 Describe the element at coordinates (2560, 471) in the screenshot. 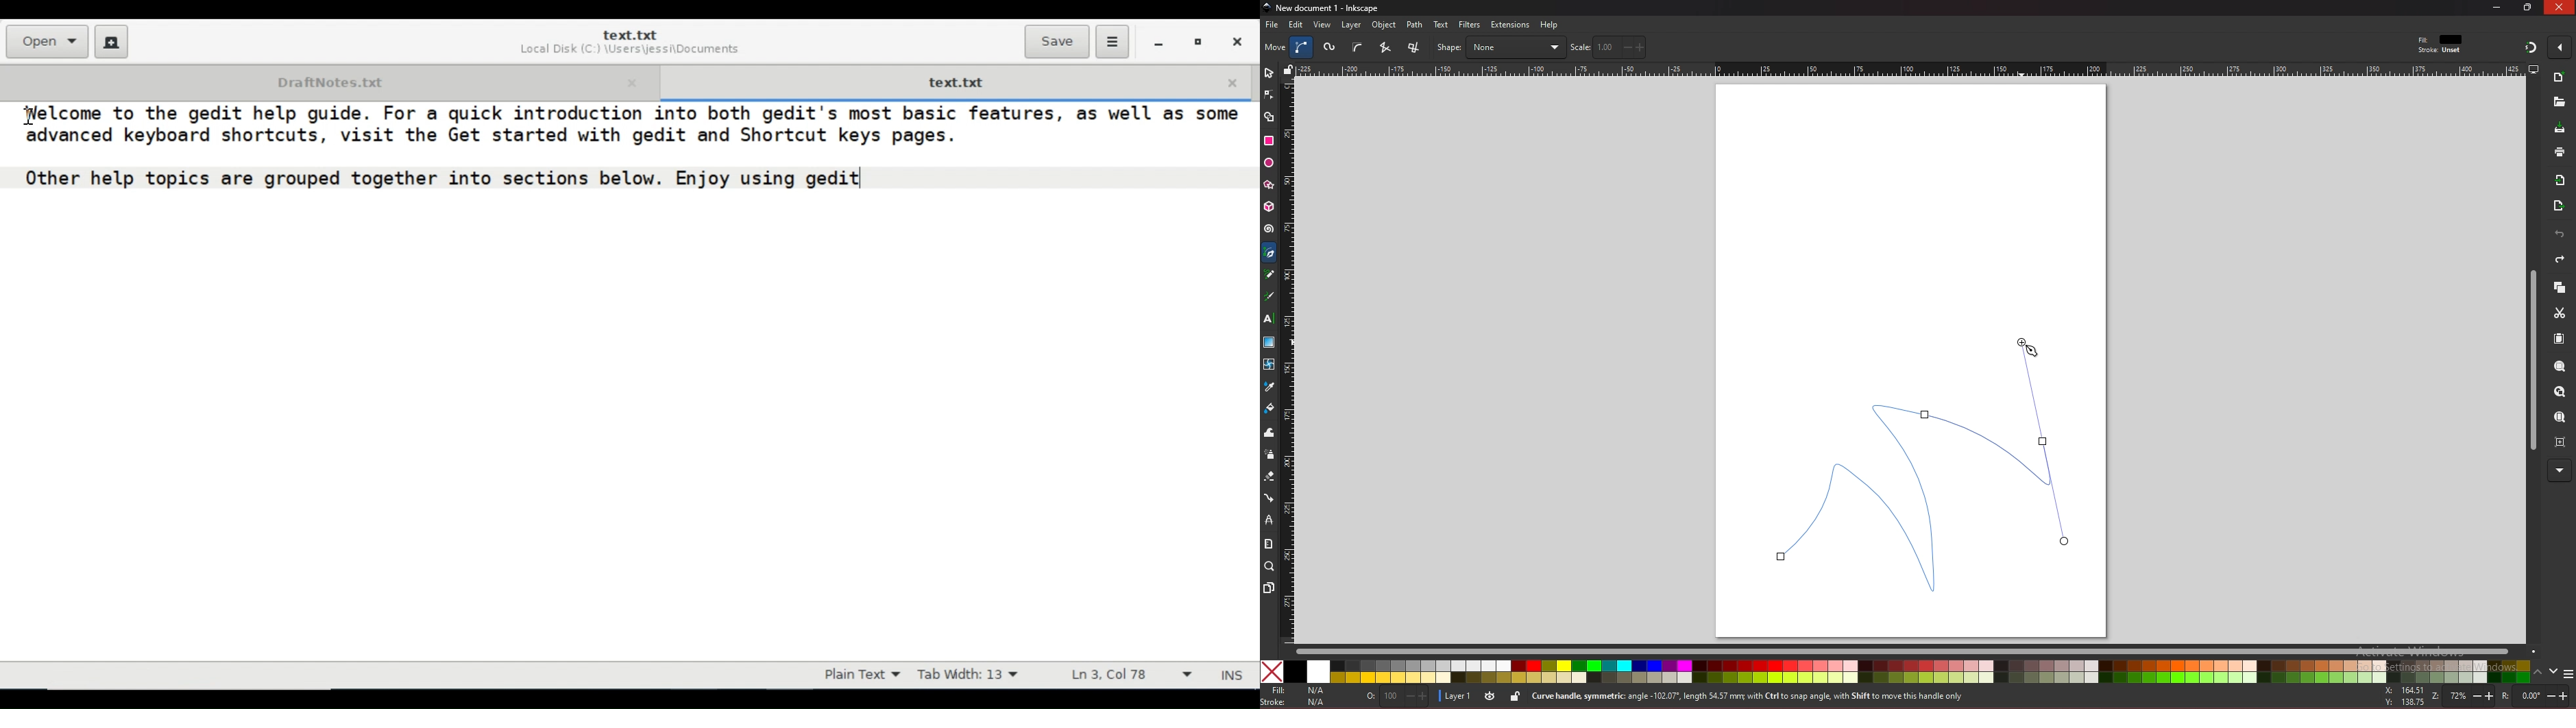

I see `more` at that location.